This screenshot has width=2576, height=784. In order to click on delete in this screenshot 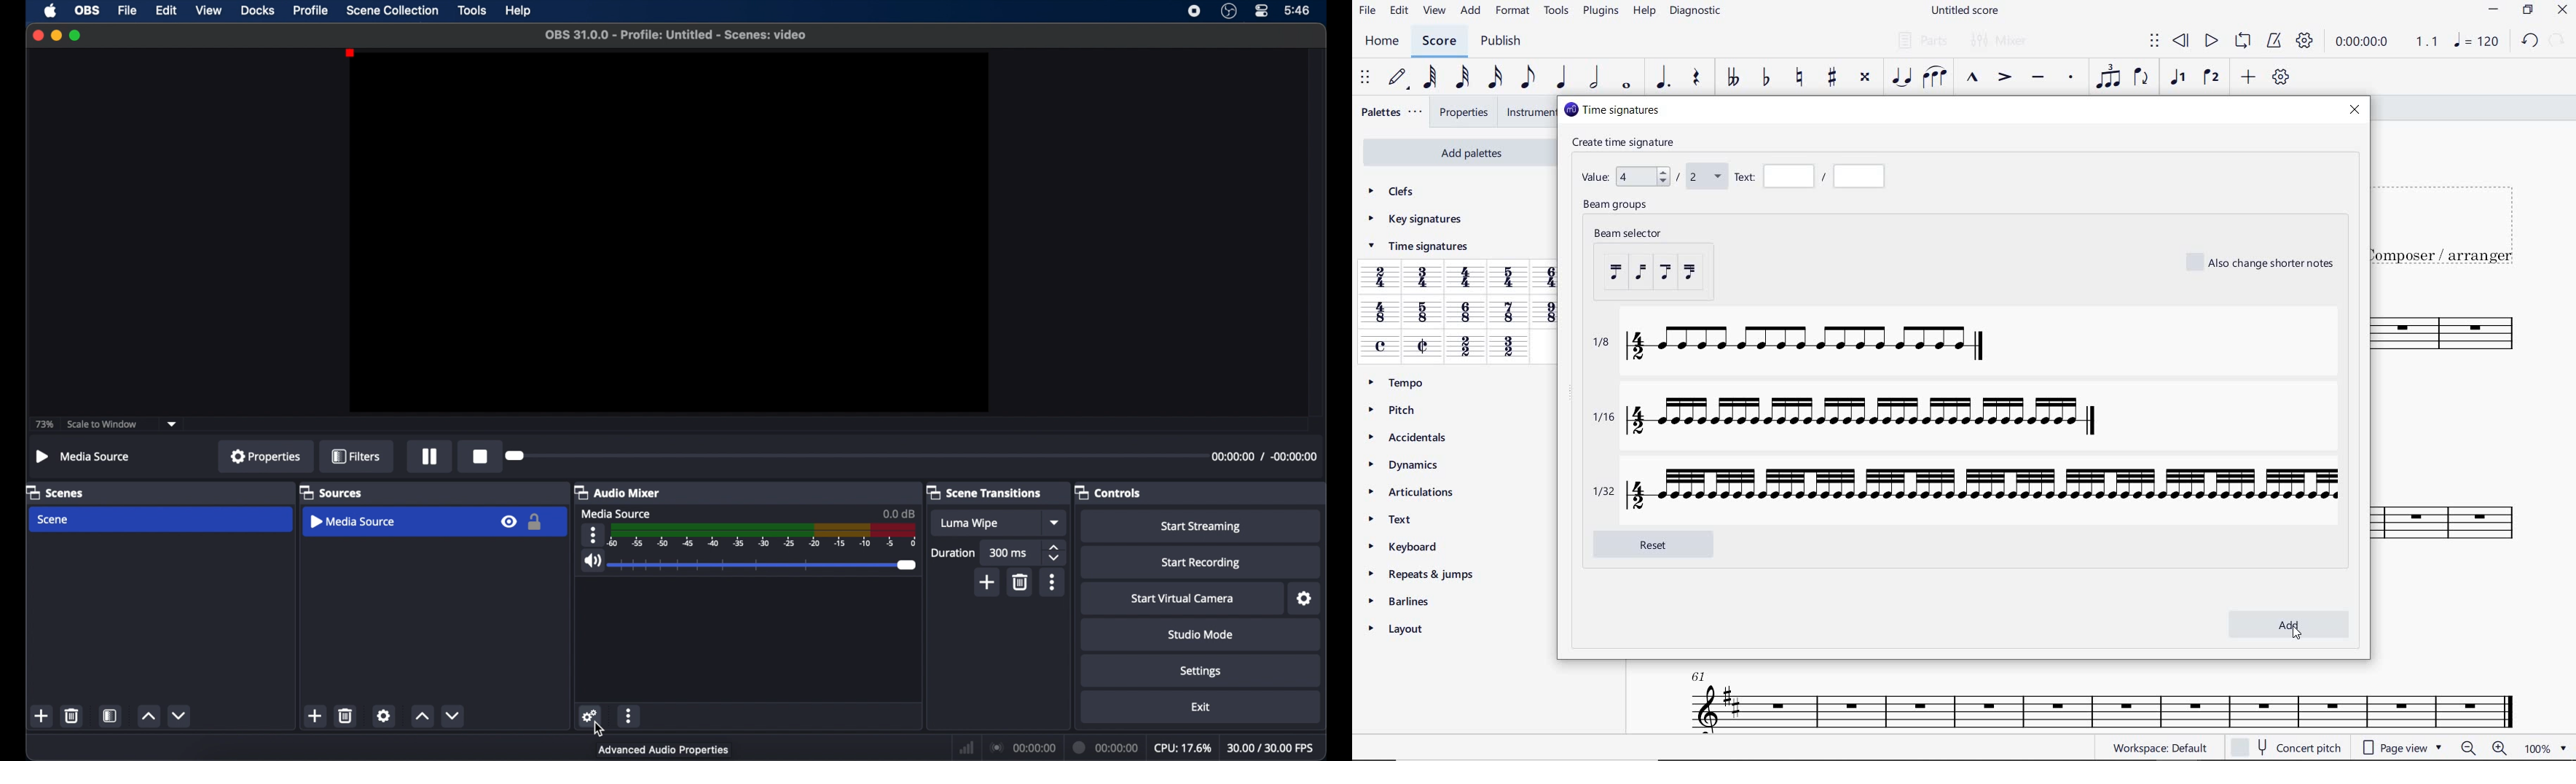, I will do `click(1019, 581)`.